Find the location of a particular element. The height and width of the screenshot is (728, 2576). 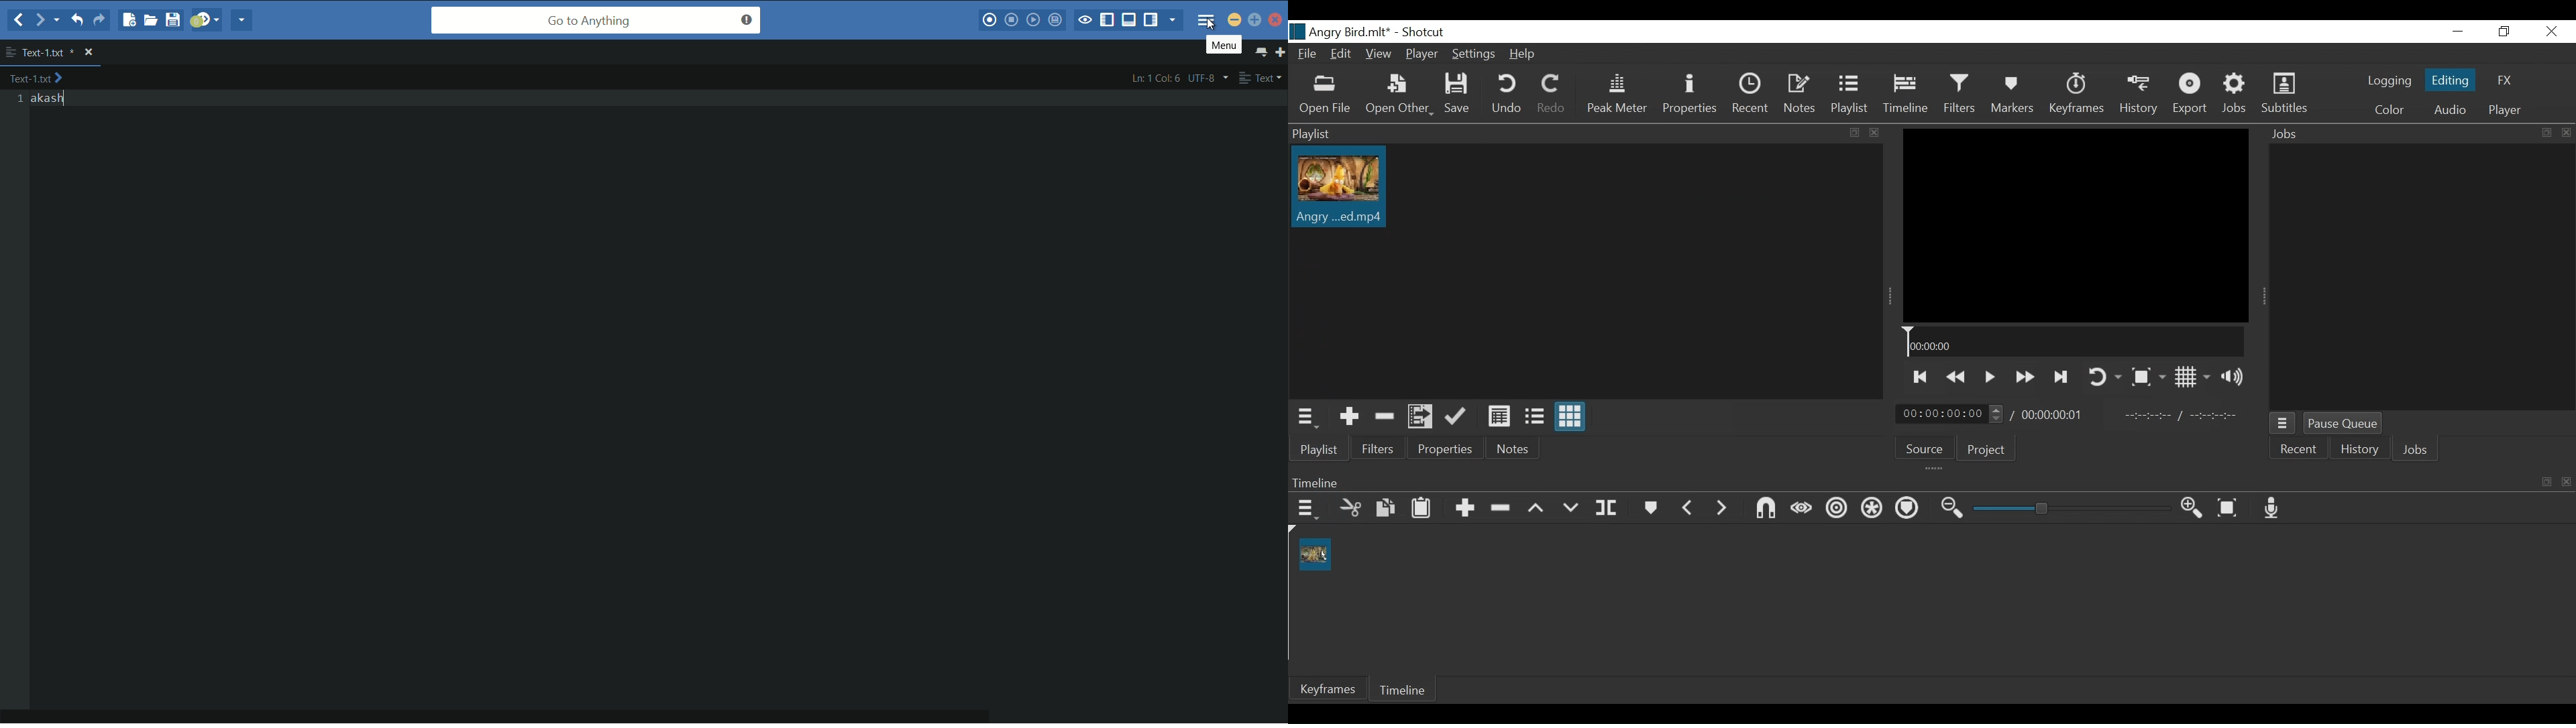

Current uration is located at coordinates (1950, 413).